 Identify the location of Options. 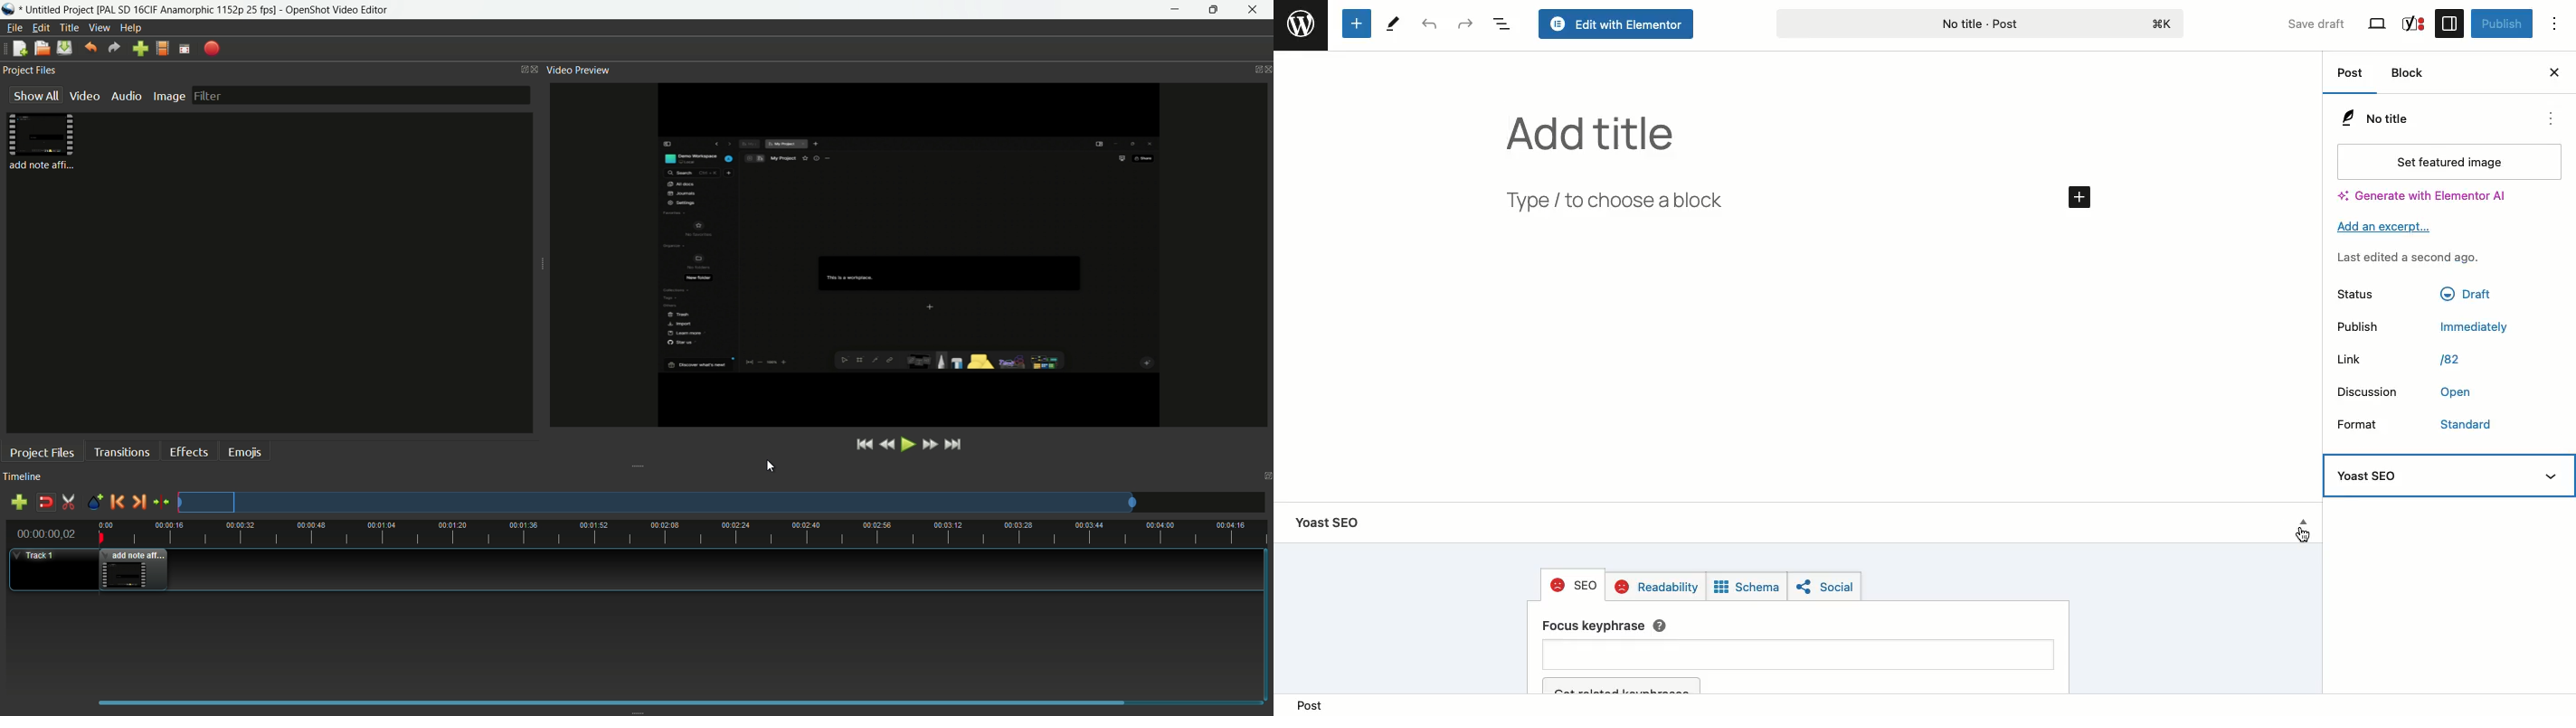
(2562, 24).